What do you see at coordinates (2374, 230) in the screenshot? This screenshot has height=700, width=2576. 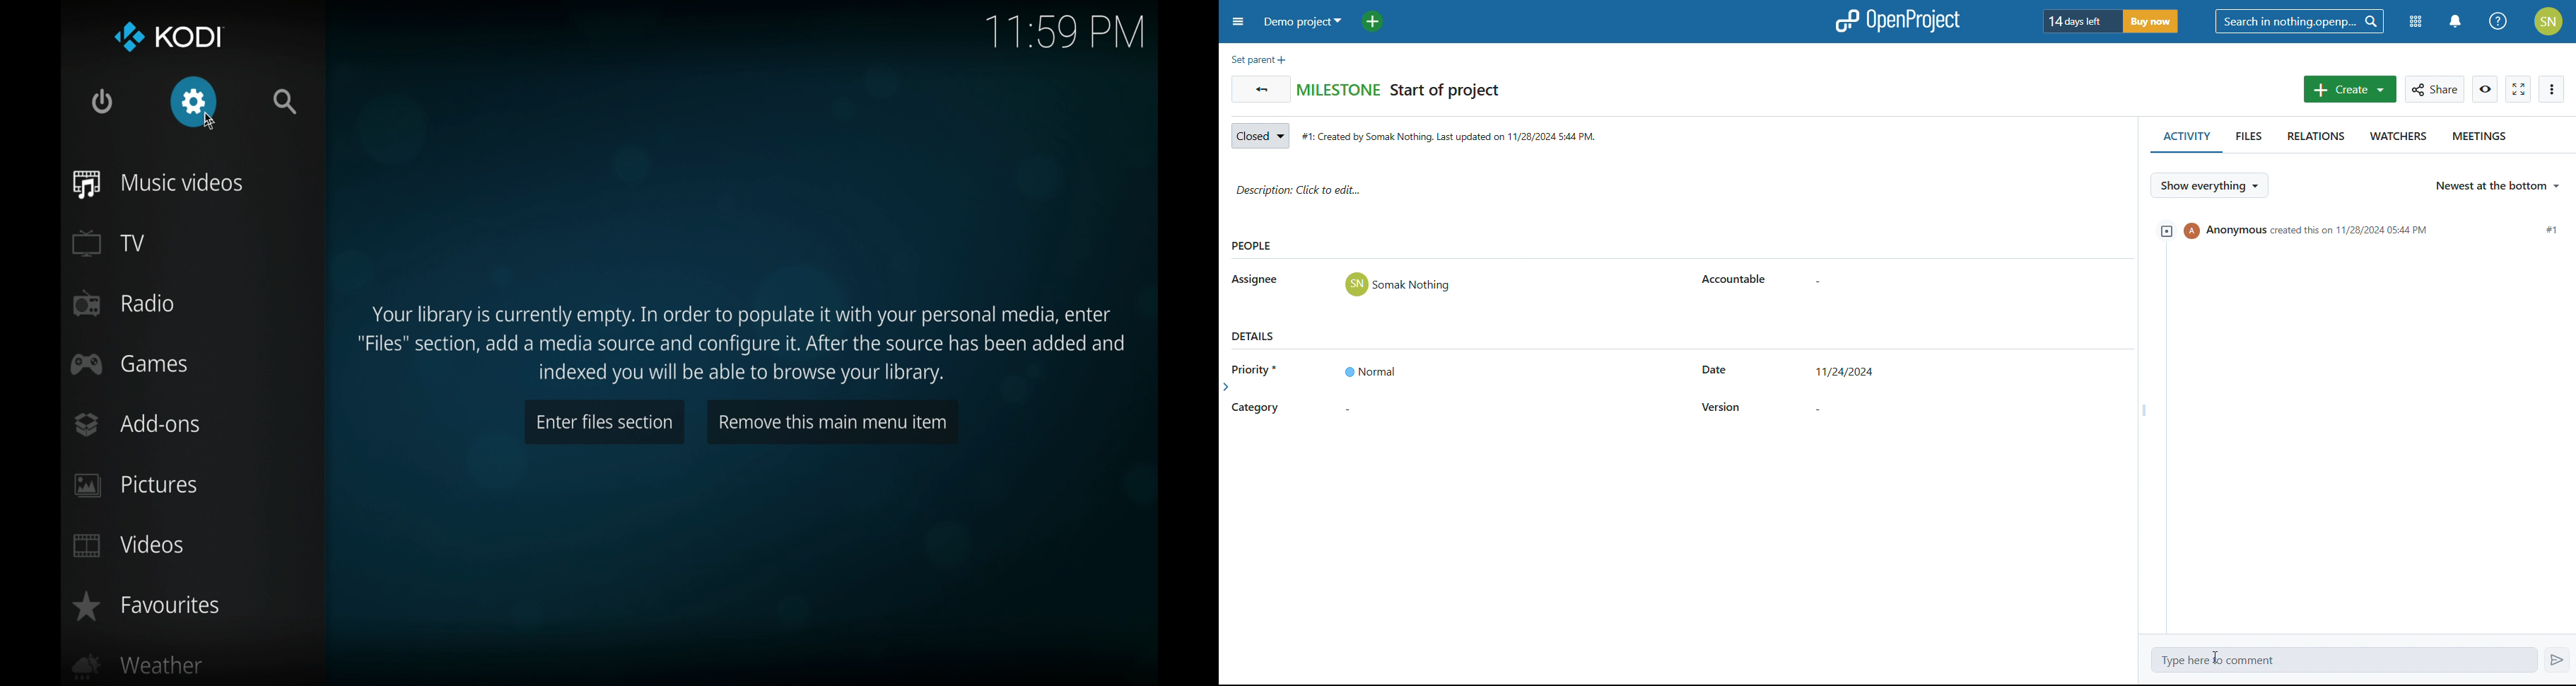 I see `event created` at bounding box center [2374, 230].